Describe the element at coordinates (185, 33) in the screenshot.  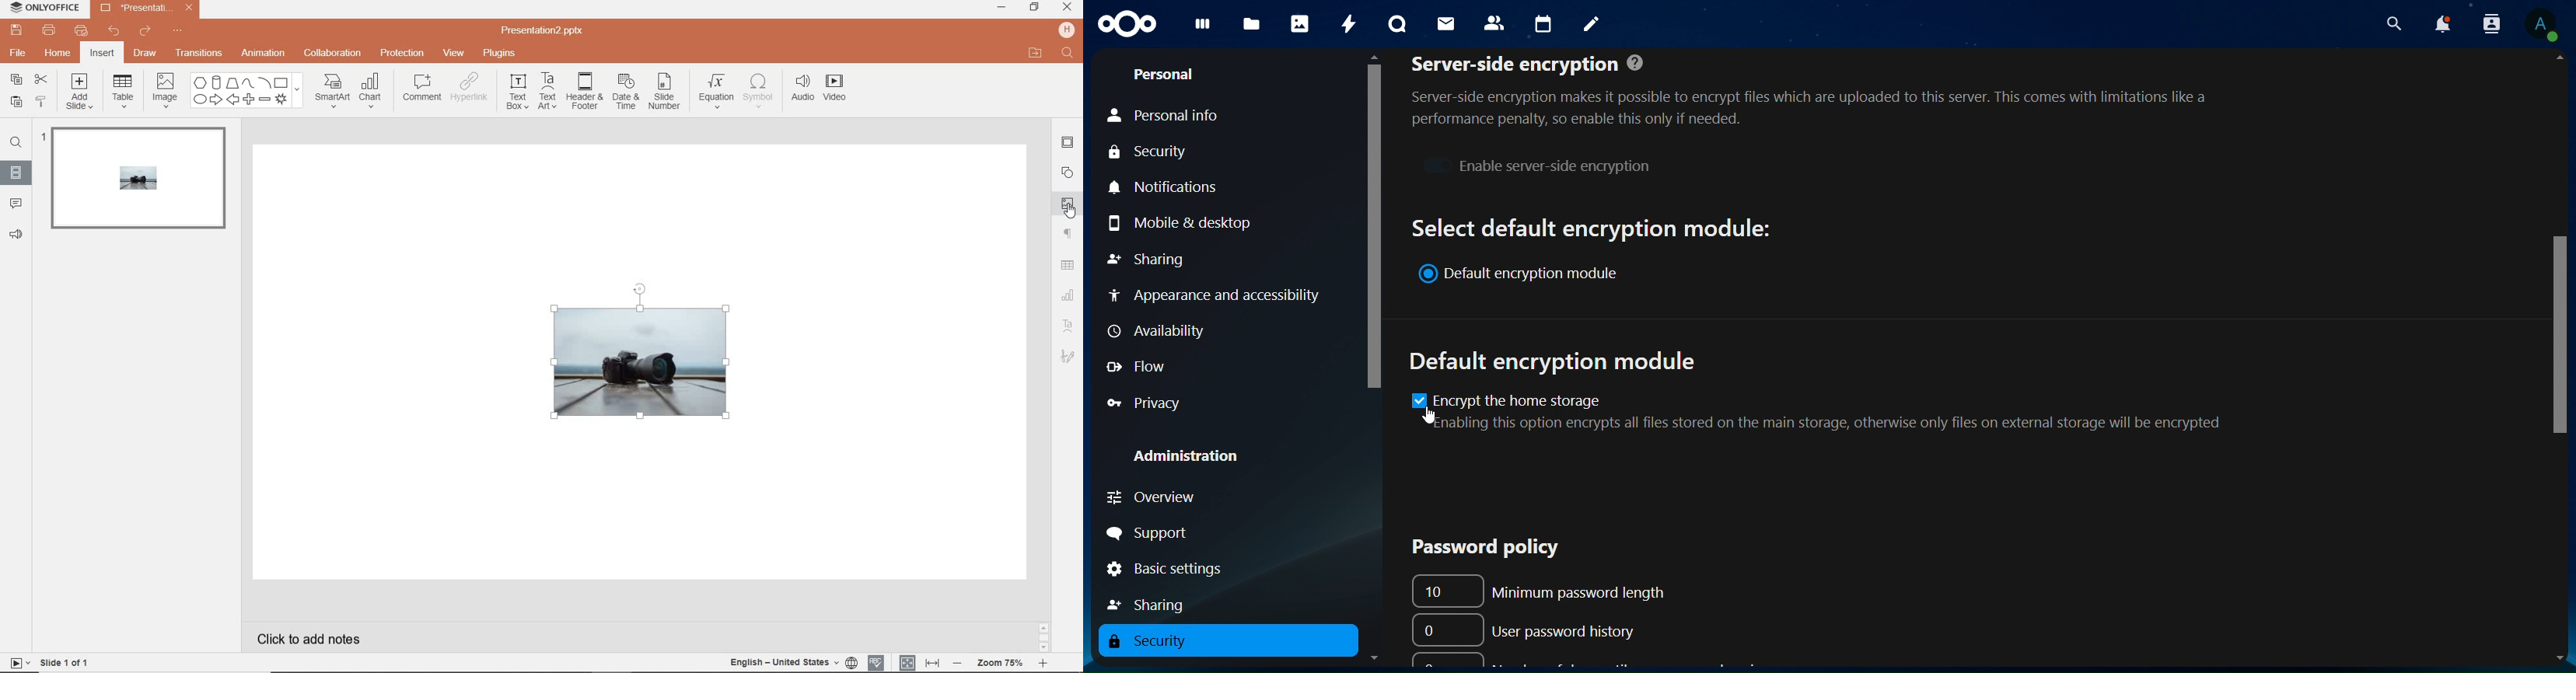
I see `customize quick access toolbar` at that location.